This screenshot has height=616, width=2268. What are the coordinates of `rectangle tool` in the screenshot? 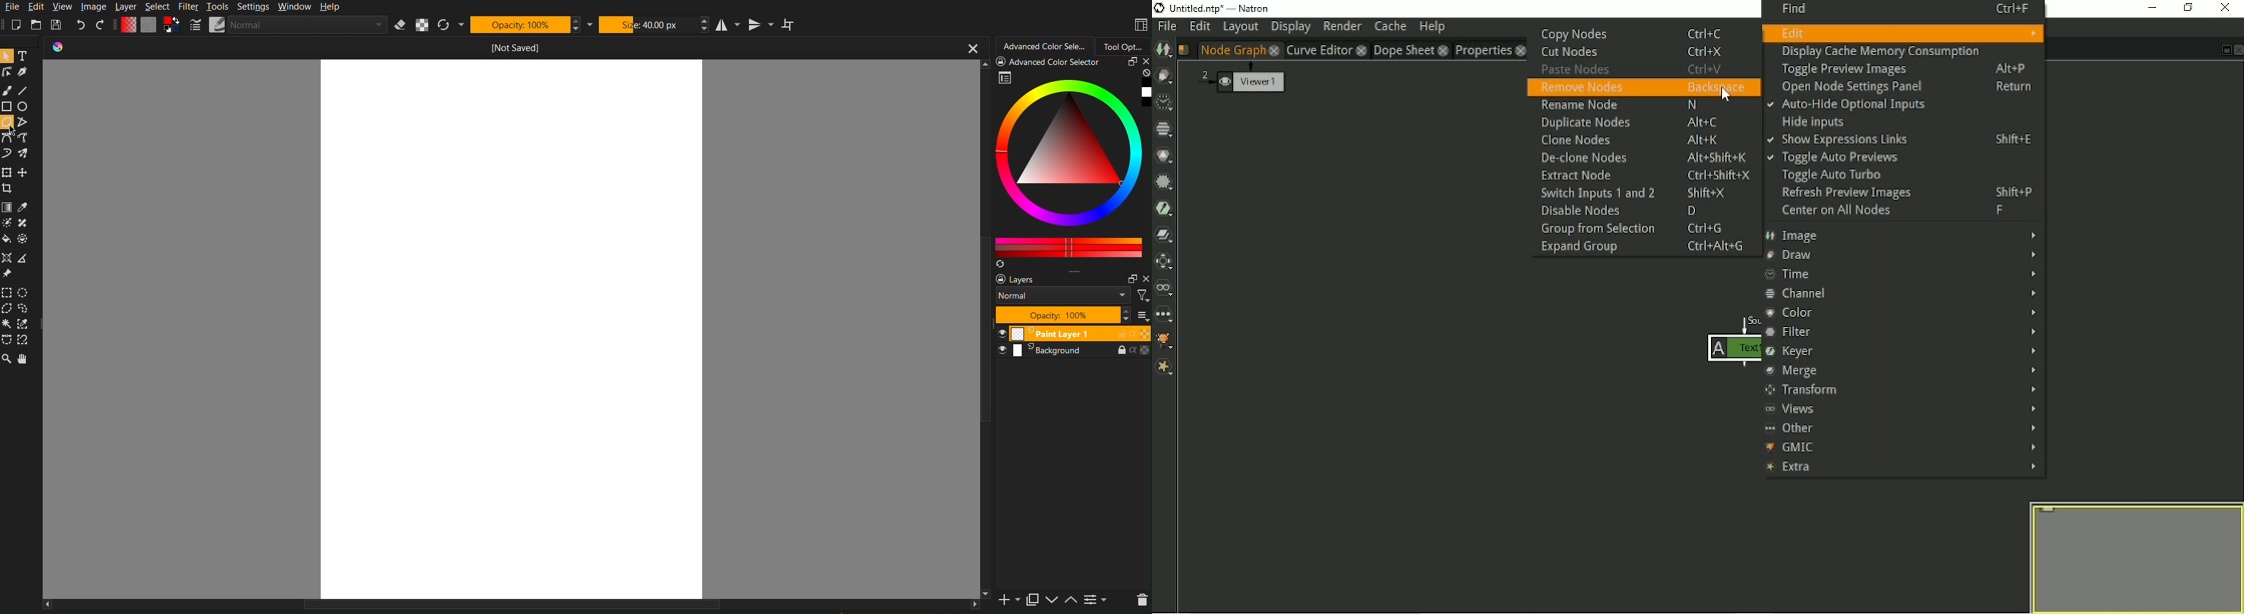 It's located at (7, 106).